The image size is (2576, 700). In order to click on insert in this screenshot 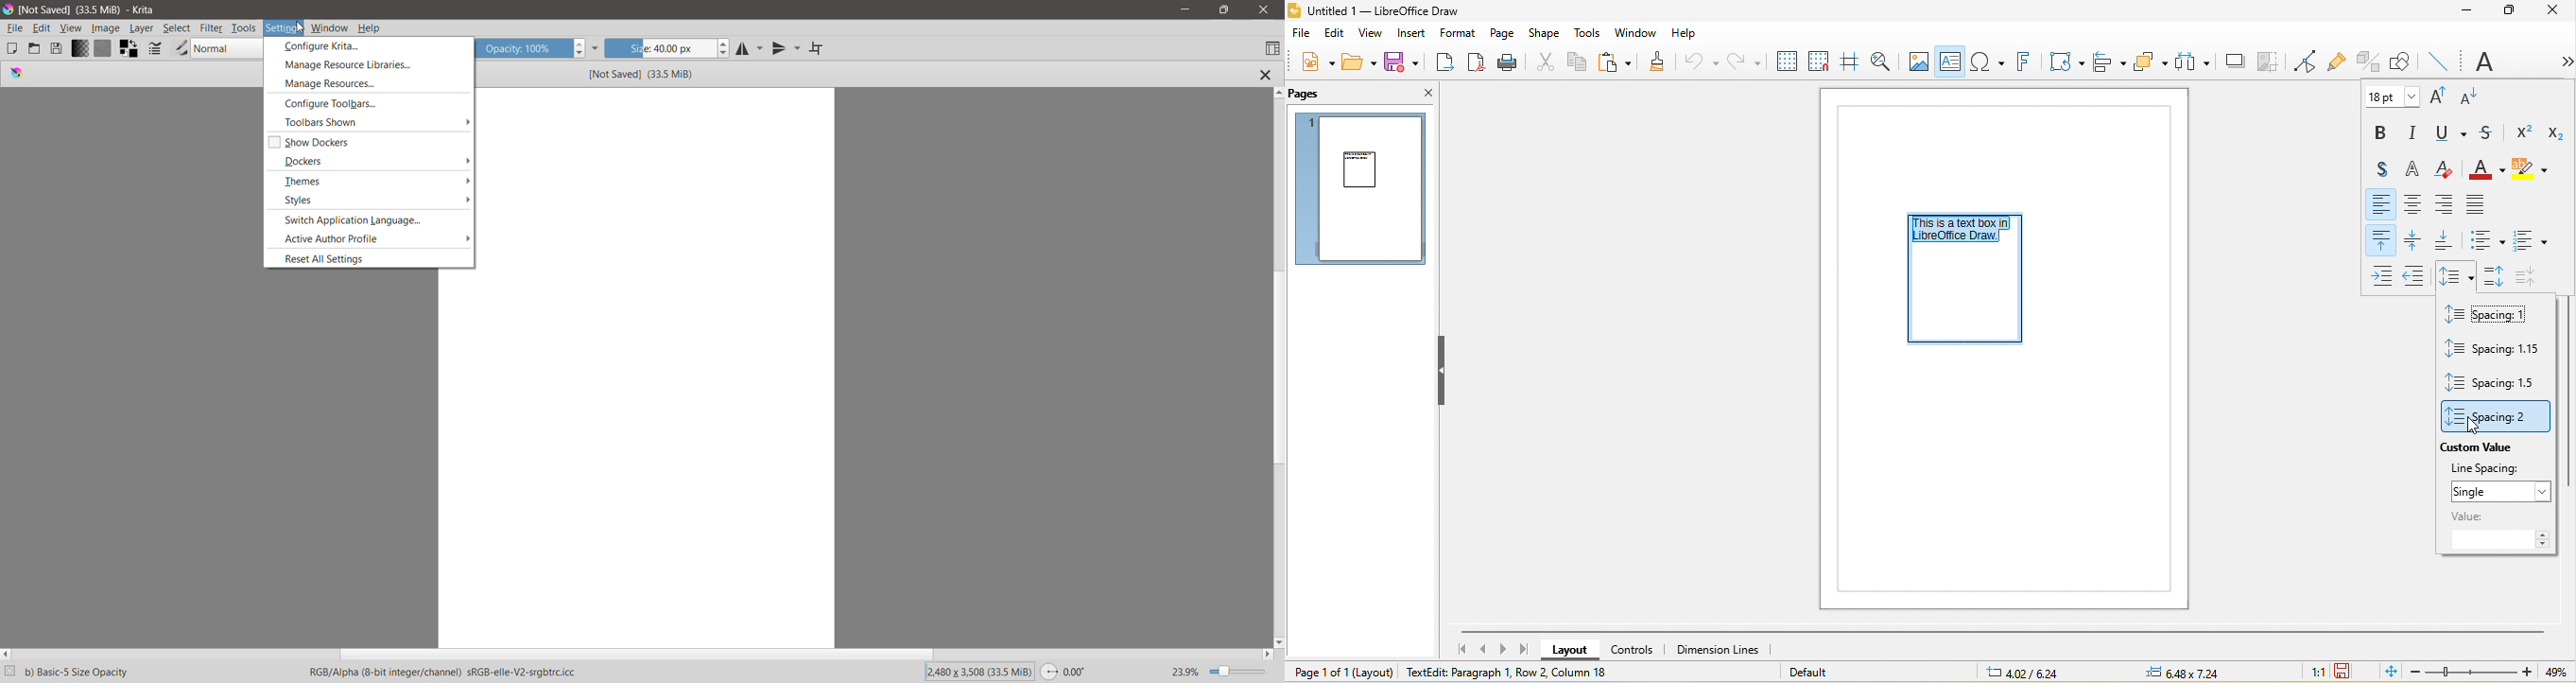, I will do `click(1414, 35)`.